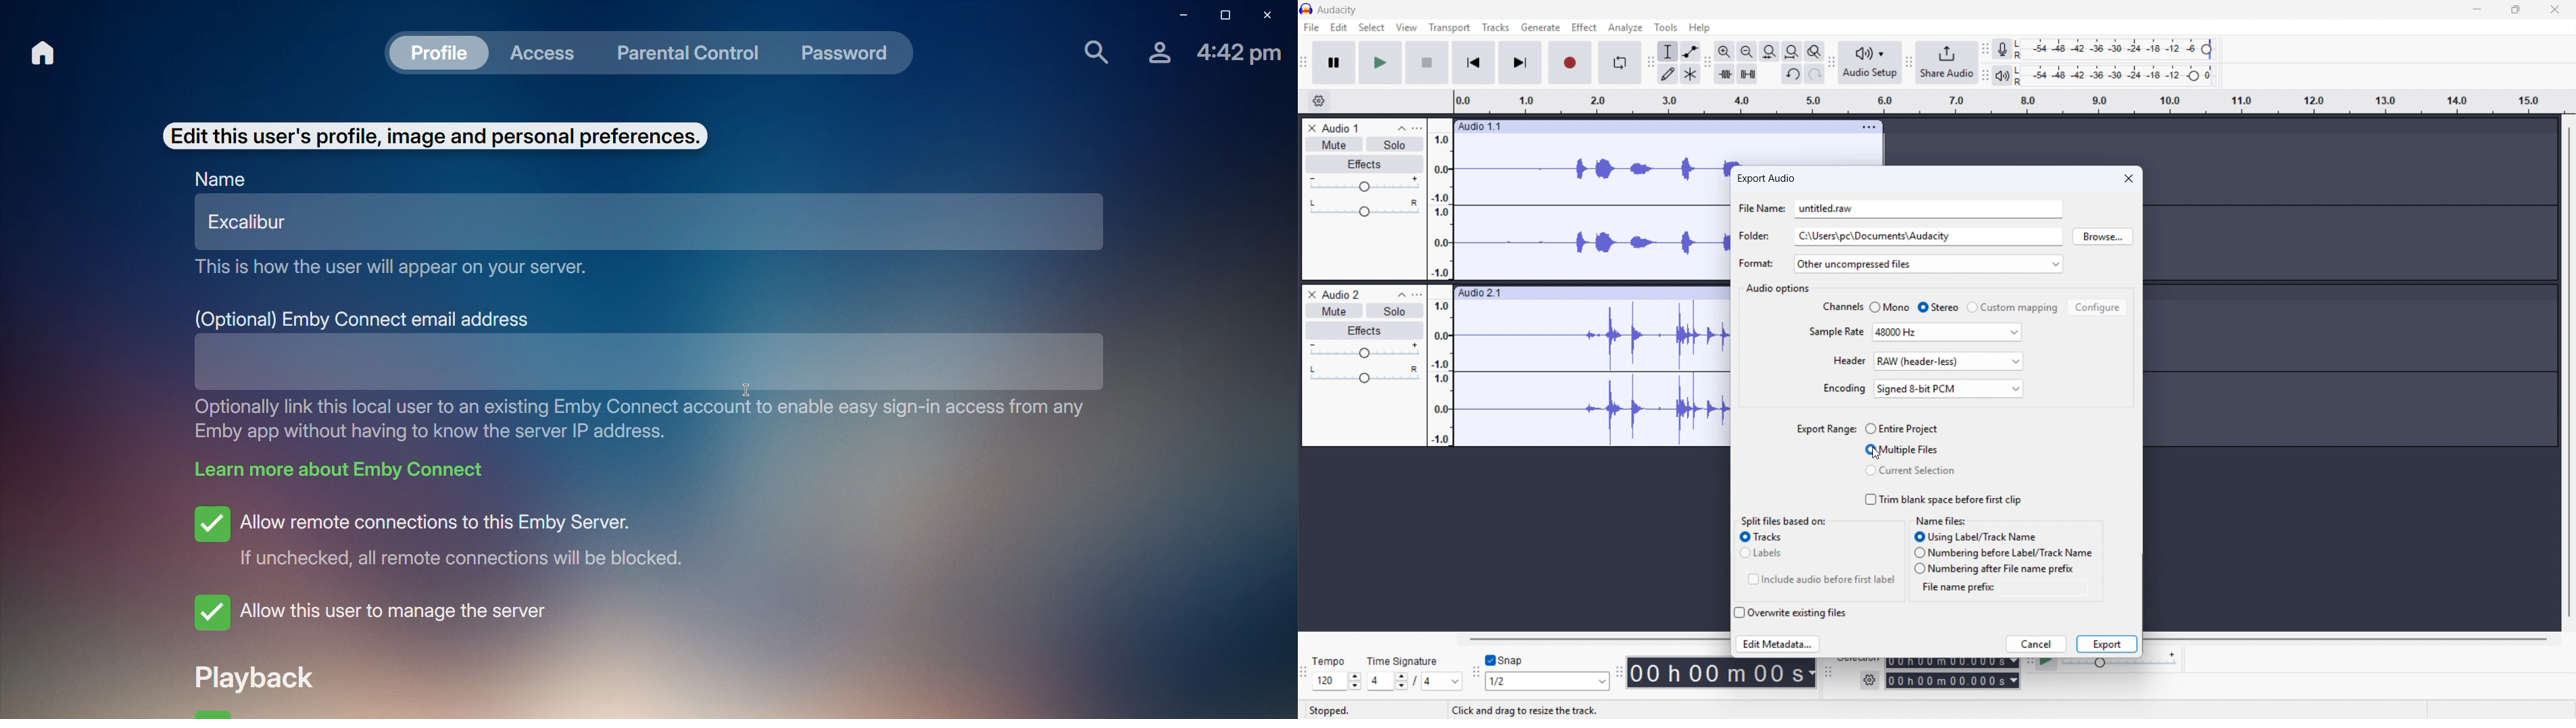 This screenshot has width=2576, height=728. I want to click on labels, so click(1764, 553).